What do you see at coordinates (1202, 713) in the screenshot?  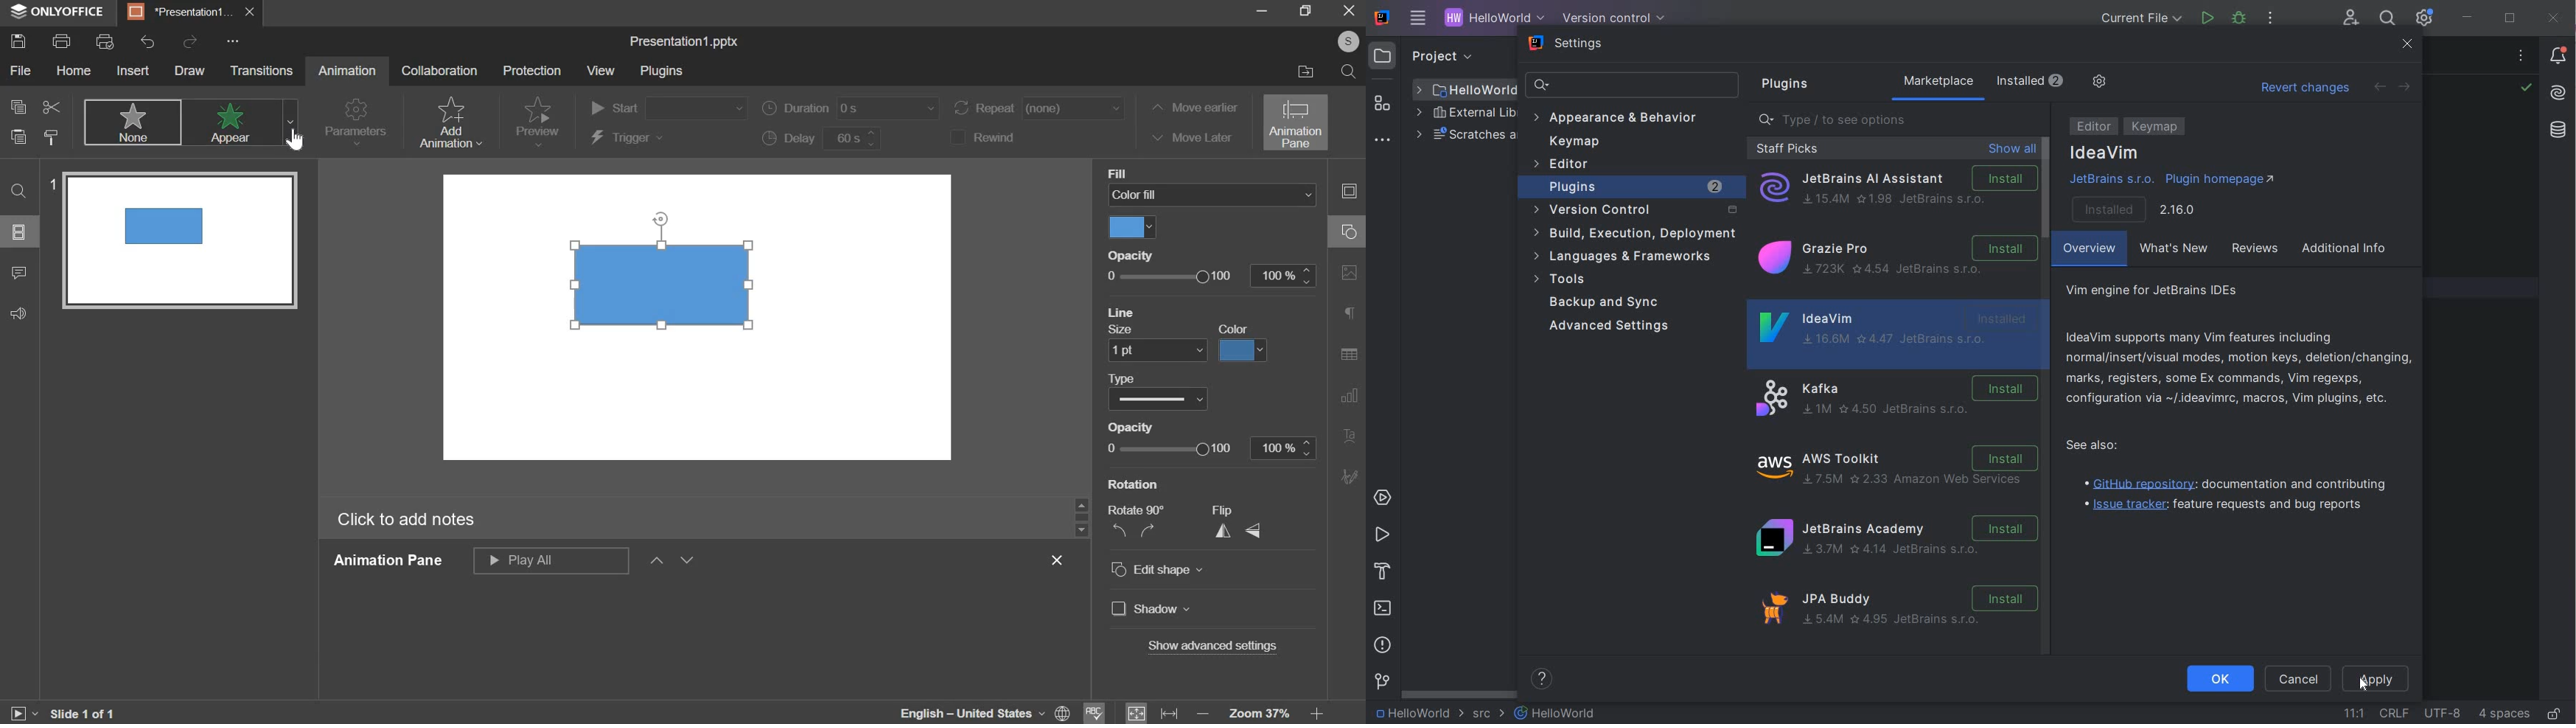 I see `zoom out` at bounding box center [1202, 713].